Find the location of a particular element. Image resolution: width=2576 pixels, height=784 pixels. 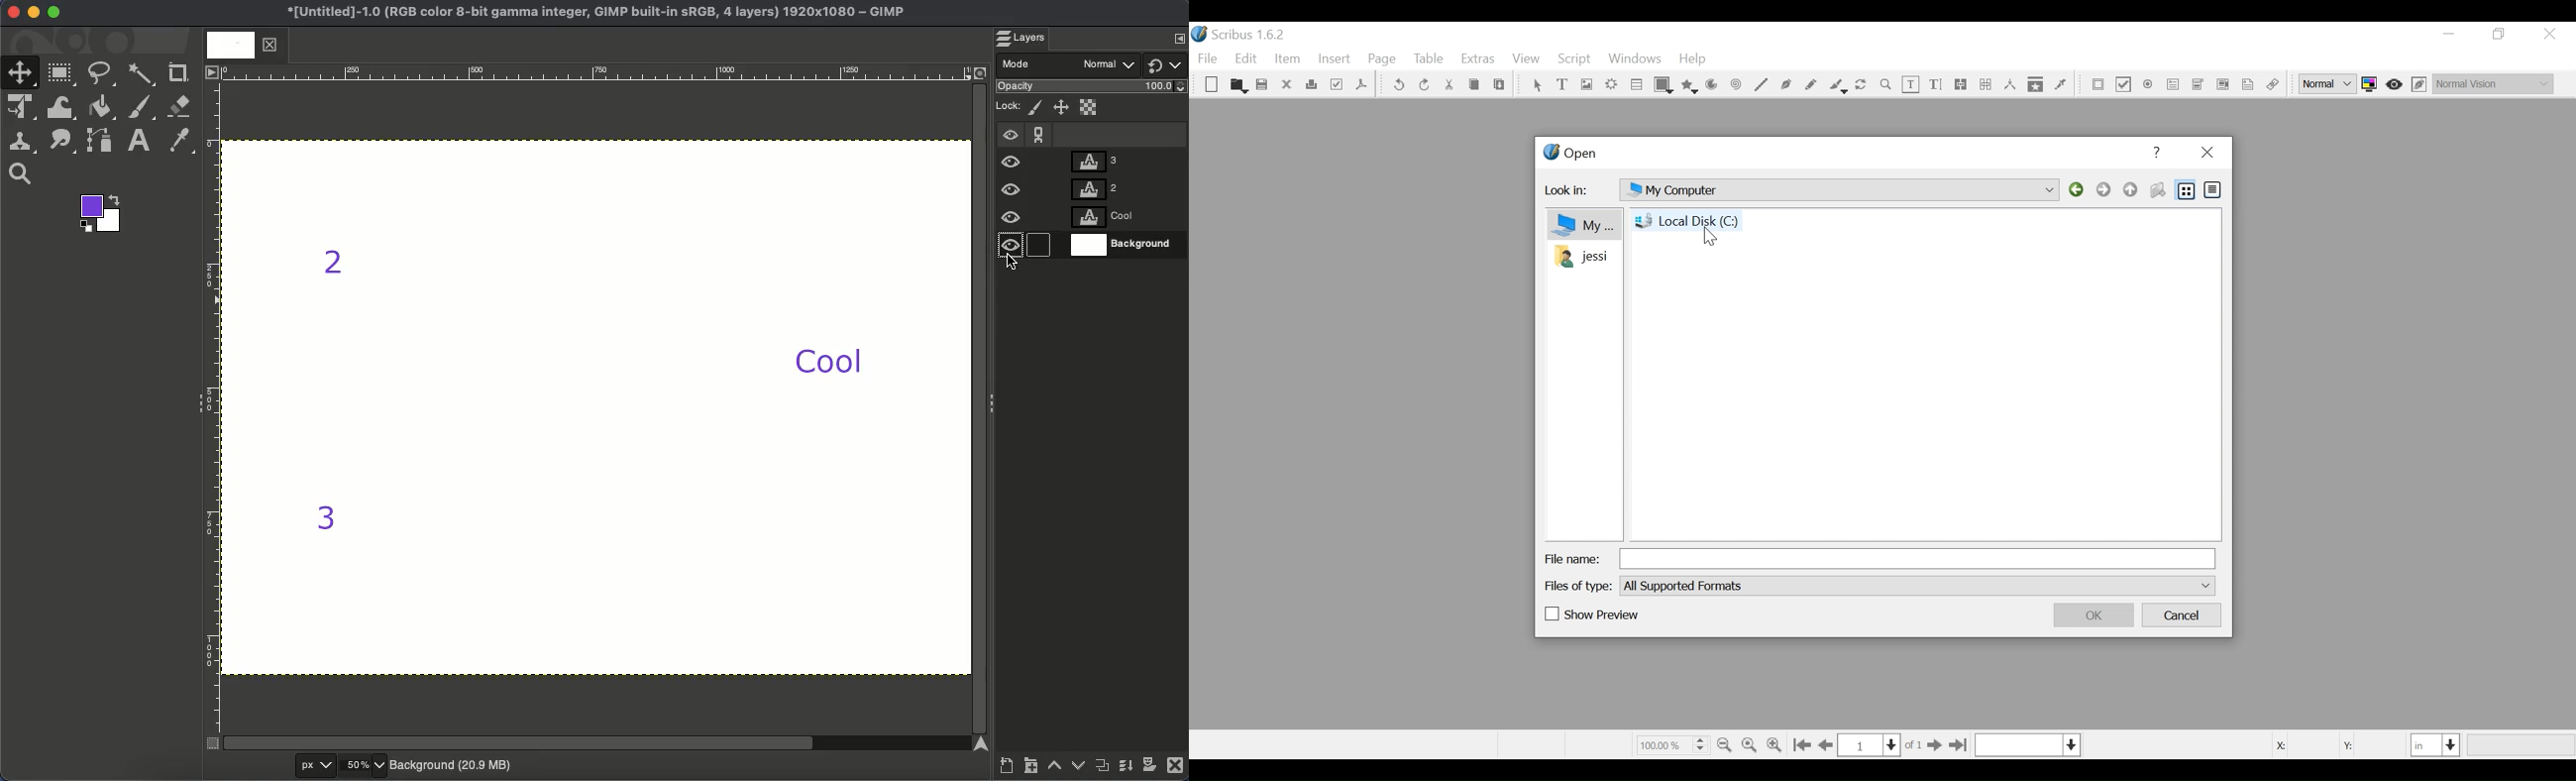

Zoom Factor is located at coordinates (1672, 744).